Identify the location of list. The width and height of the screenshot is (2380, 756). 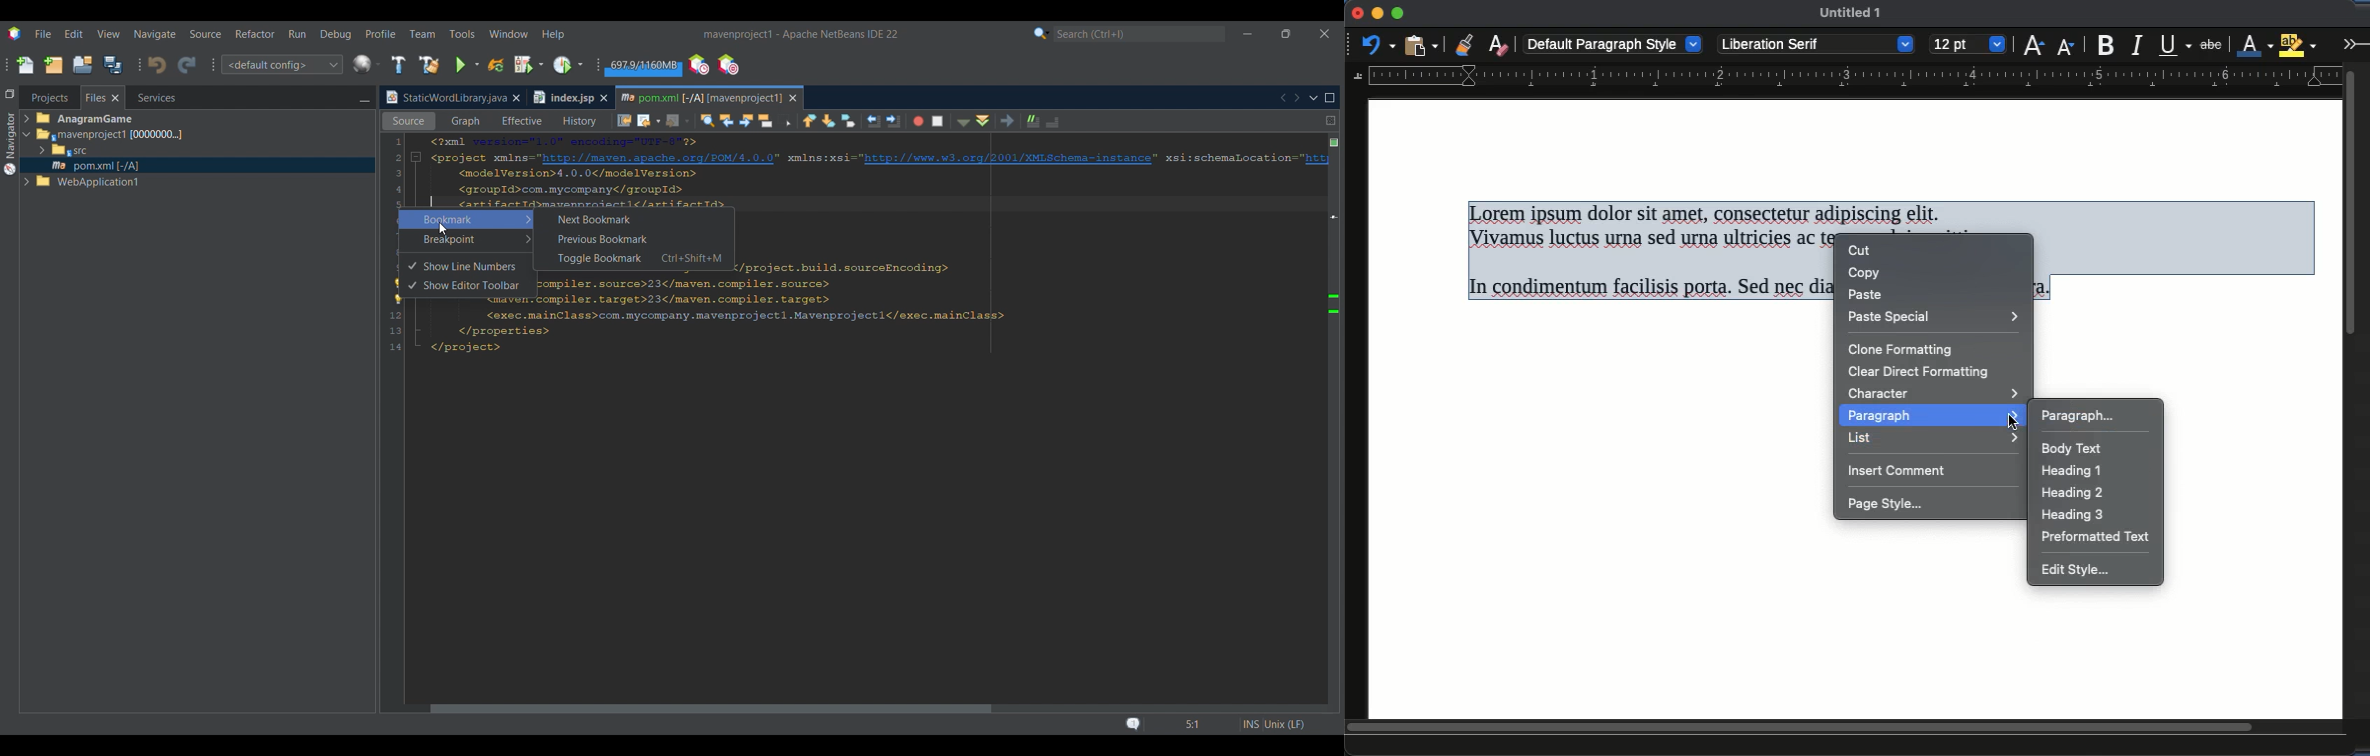
(1933, 440).